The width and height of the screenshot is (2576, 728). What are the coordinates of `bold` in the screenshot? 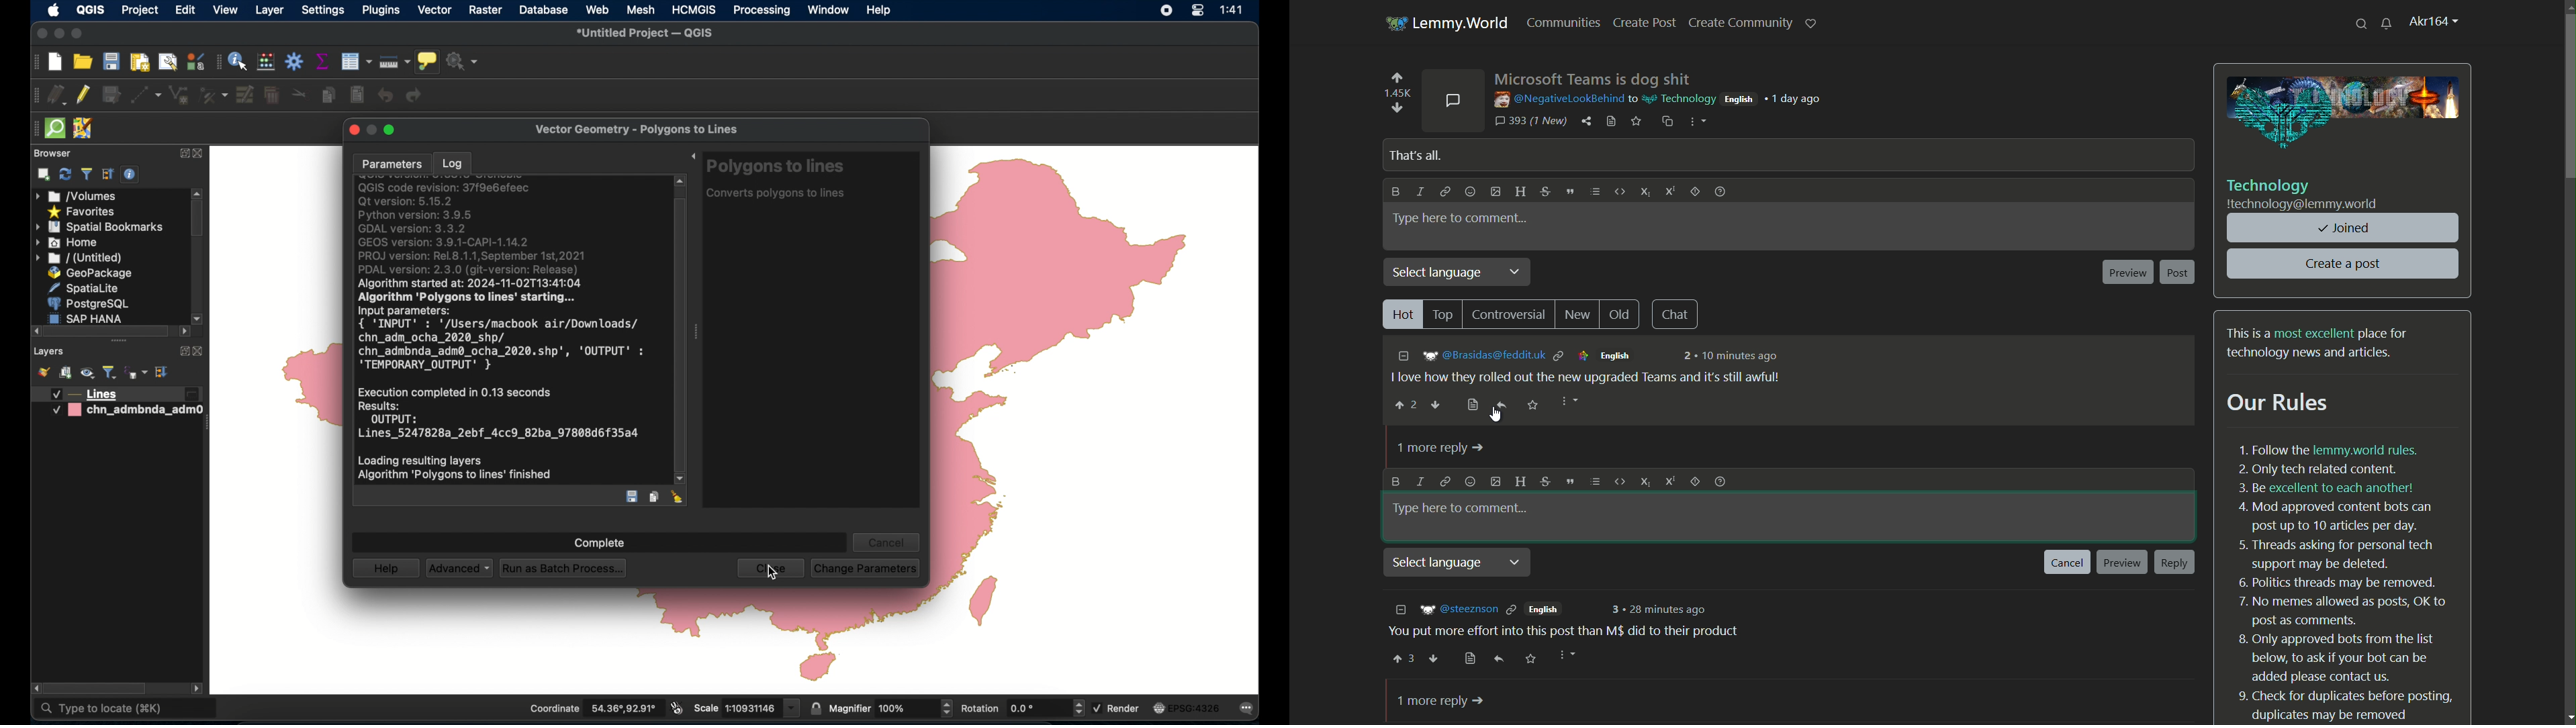 It's located at (1393, 192).